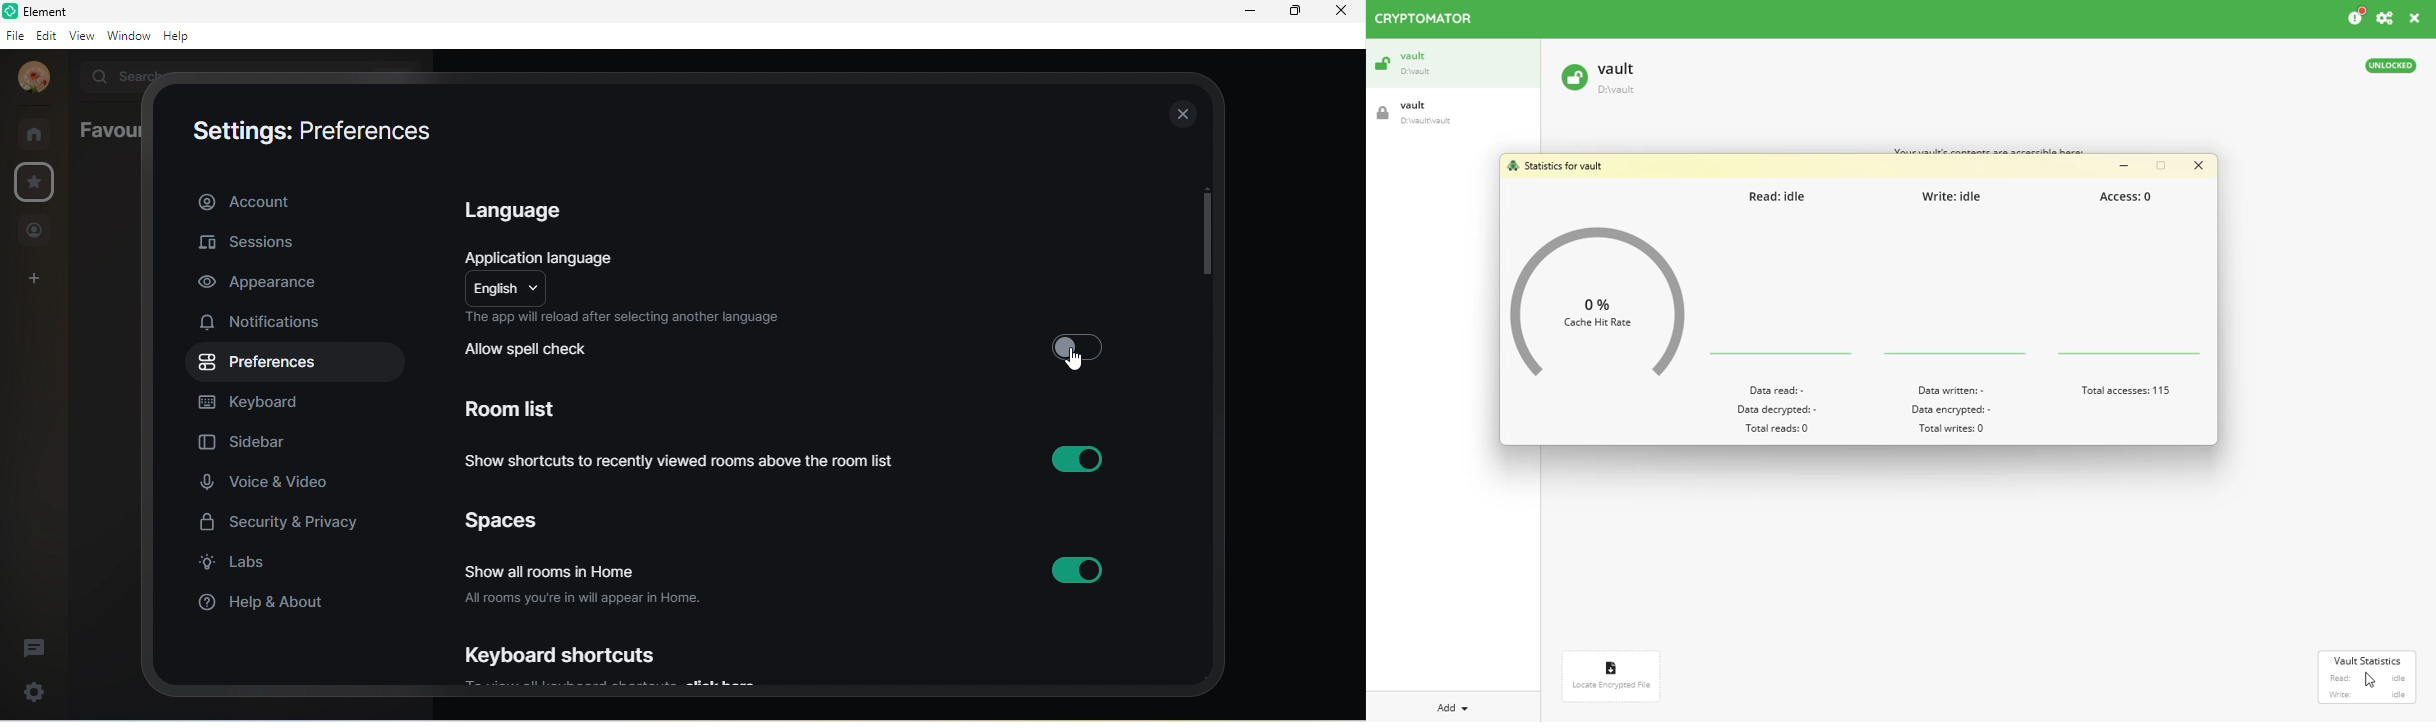 Image resolution: width=2436 pixels, height=728 pixels. Describe the element at coordinates (259, 362) in the screenshot. I see `preferences` at that location.